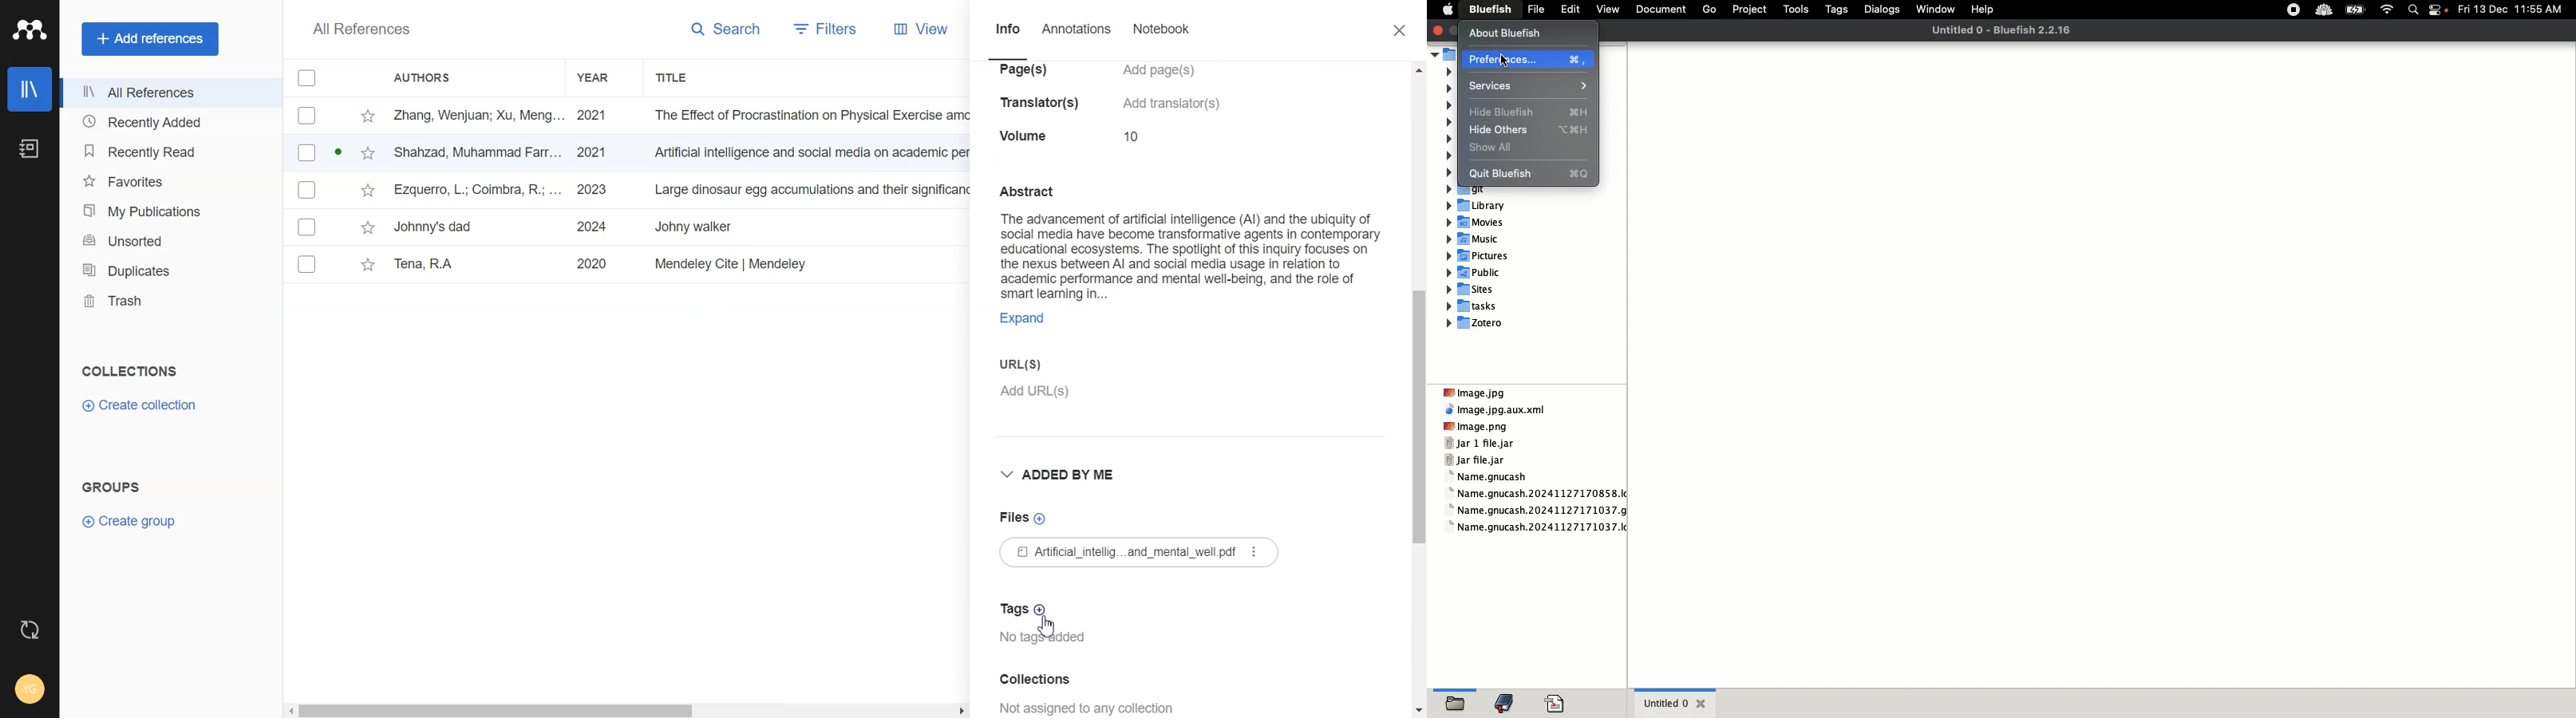 This screenshot has width=2576, height=728. I want to click on dialogs, so click(1883, 10).